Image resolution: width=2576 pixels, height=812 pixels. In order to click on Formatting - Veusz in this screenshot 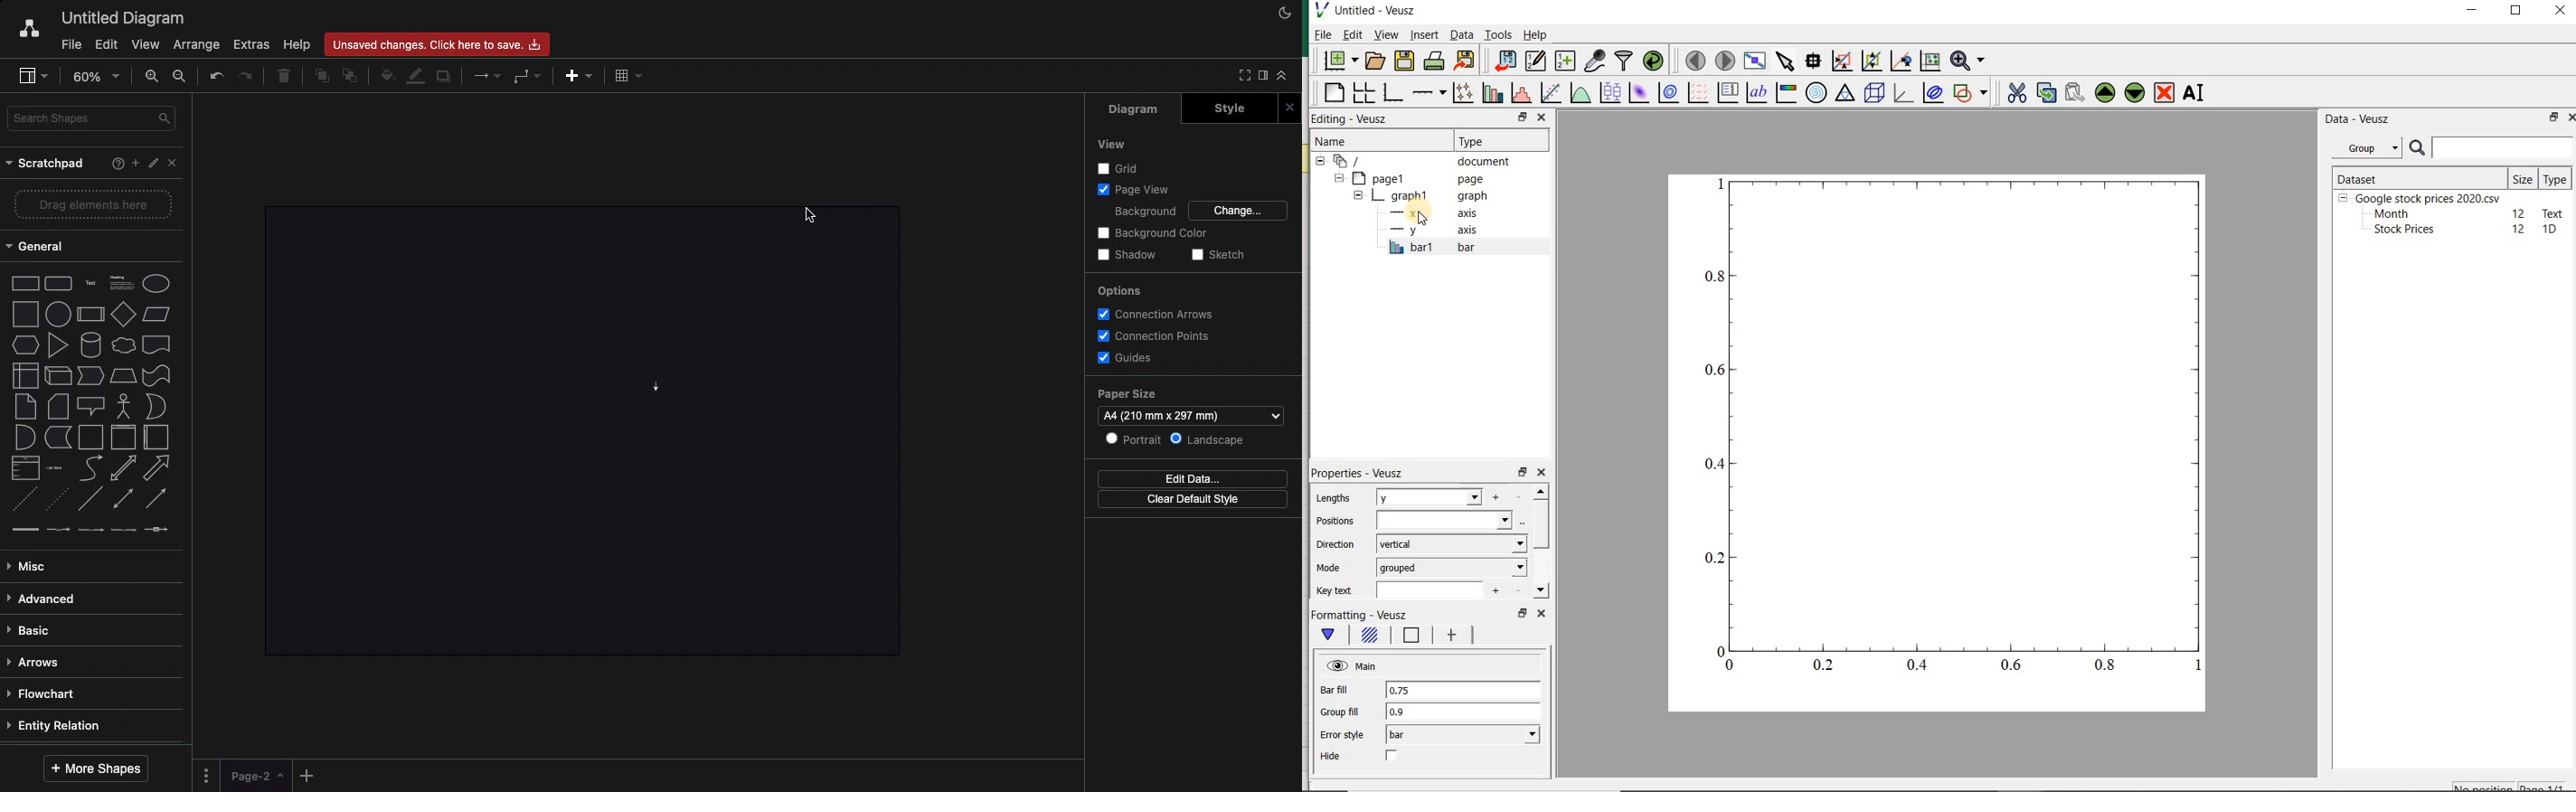, I will do `click(1360, 615)`.